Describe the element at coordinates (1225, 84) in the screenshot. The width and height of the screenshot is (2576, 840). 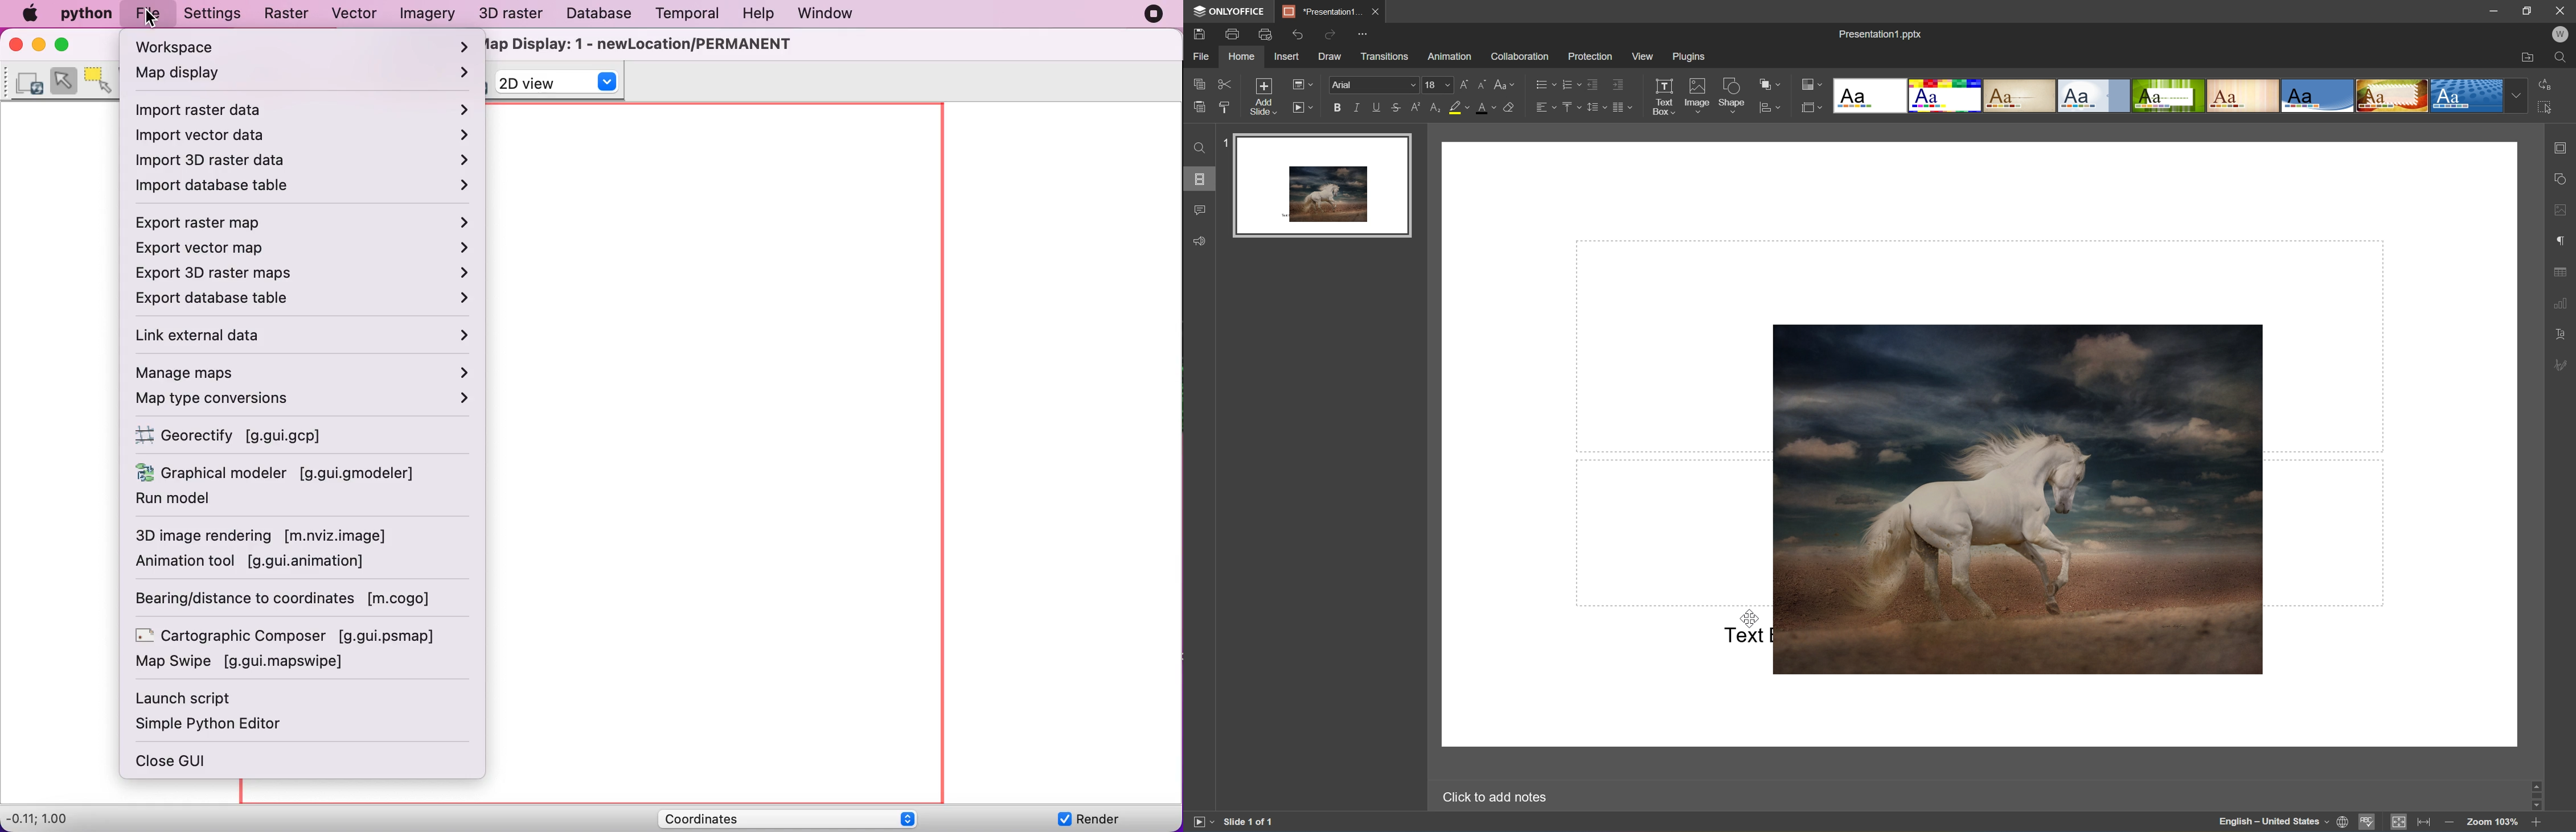
I see `Cut` at that location.